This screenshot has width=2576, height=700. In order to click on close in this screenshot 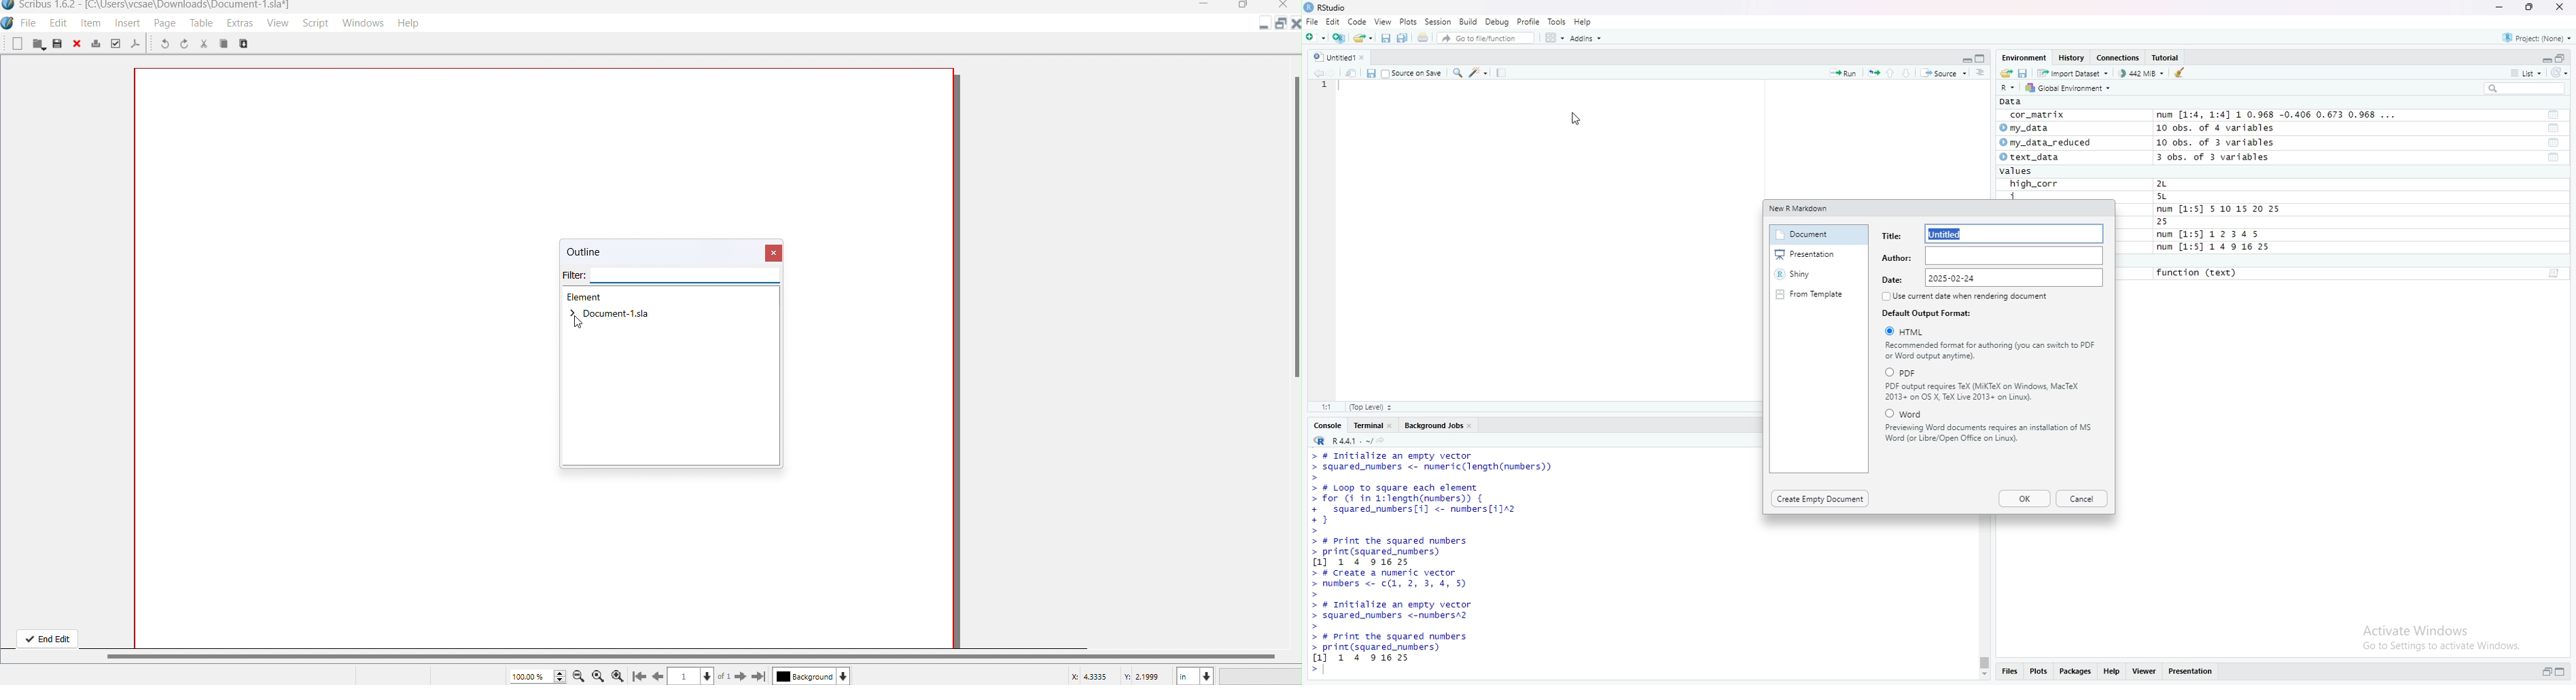, I will do `click(1392, 427)`.